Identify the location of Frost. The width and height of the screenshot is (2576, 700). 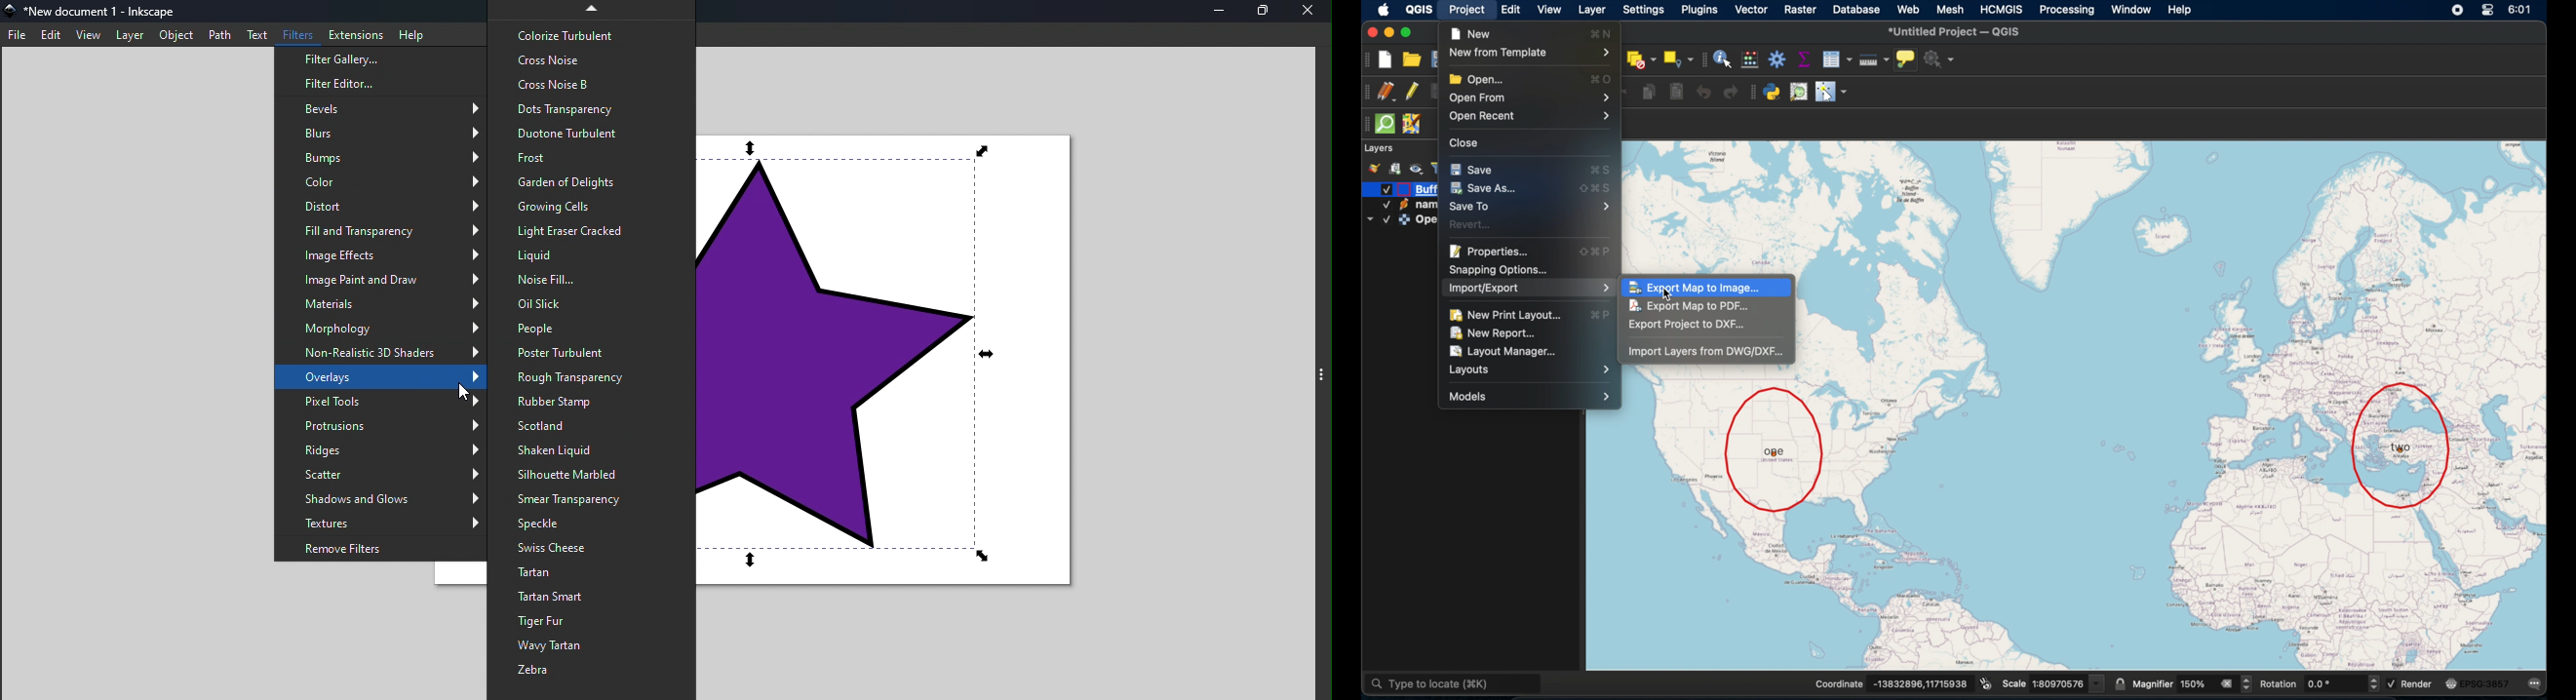
(589, 158).